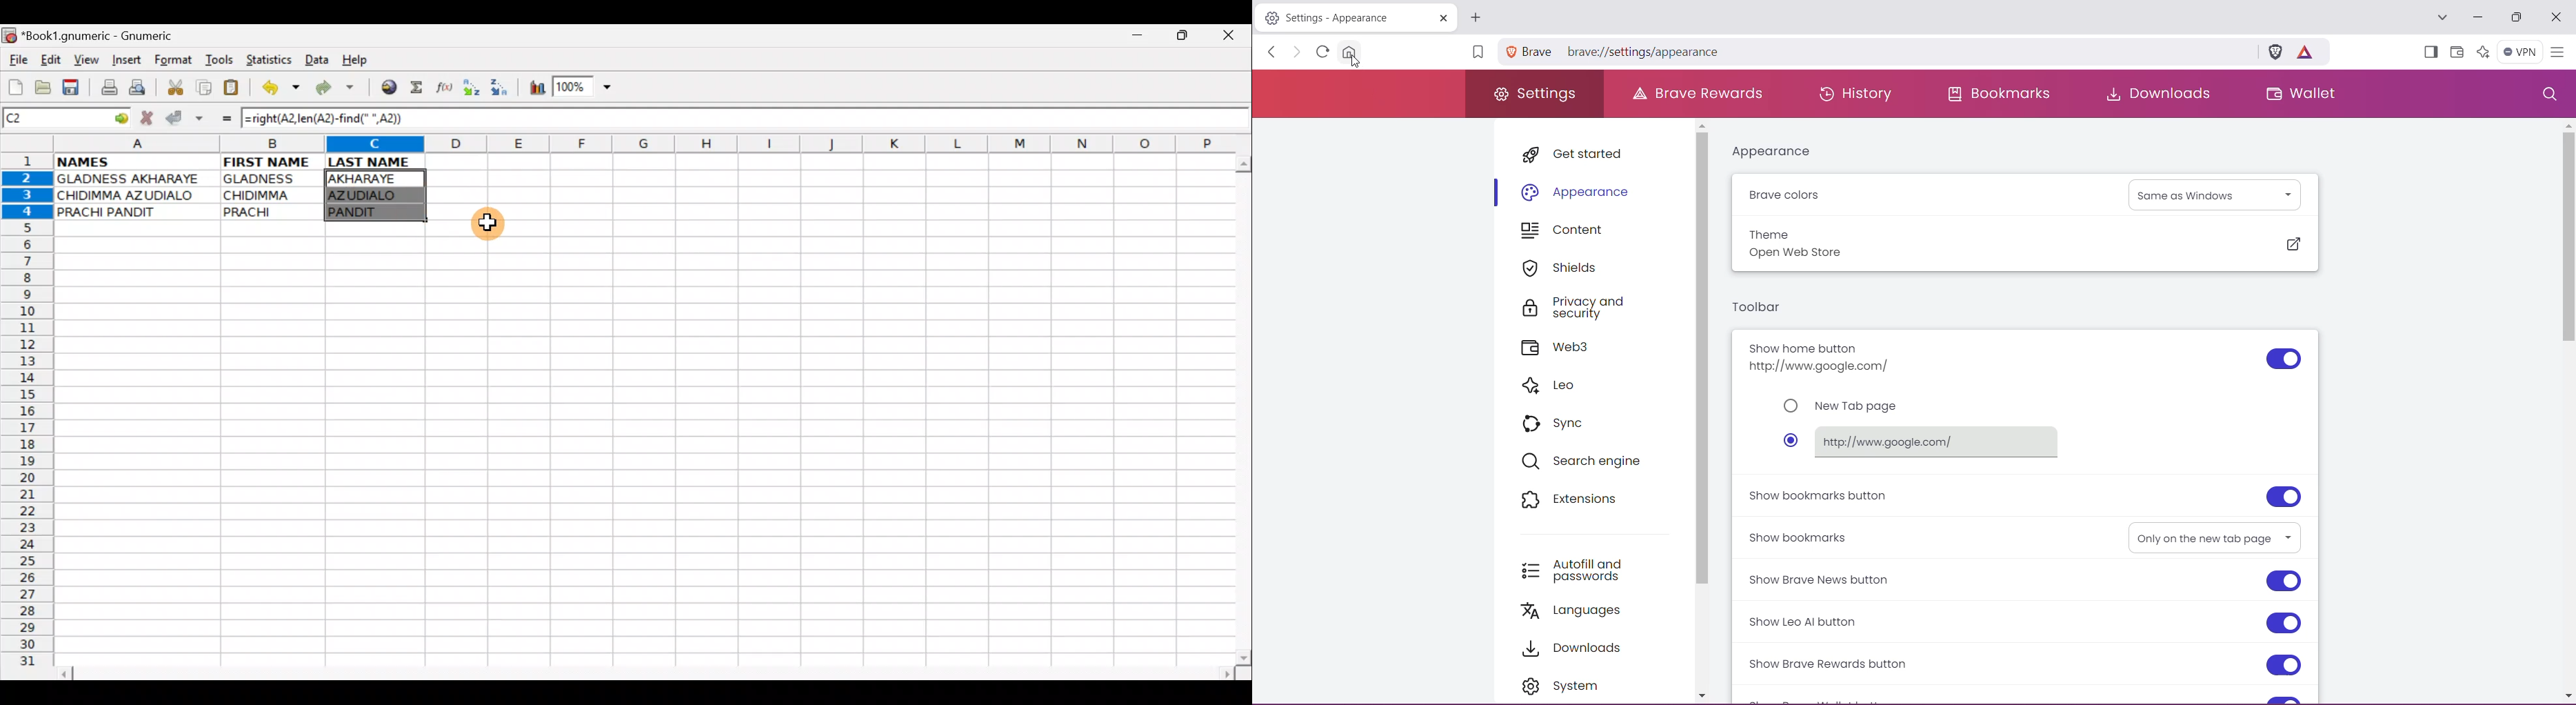 The image size is (2576, 728). Describe the element at coordinates (376, 178) in the screenshot. I see `AKHARAYE` at that location.